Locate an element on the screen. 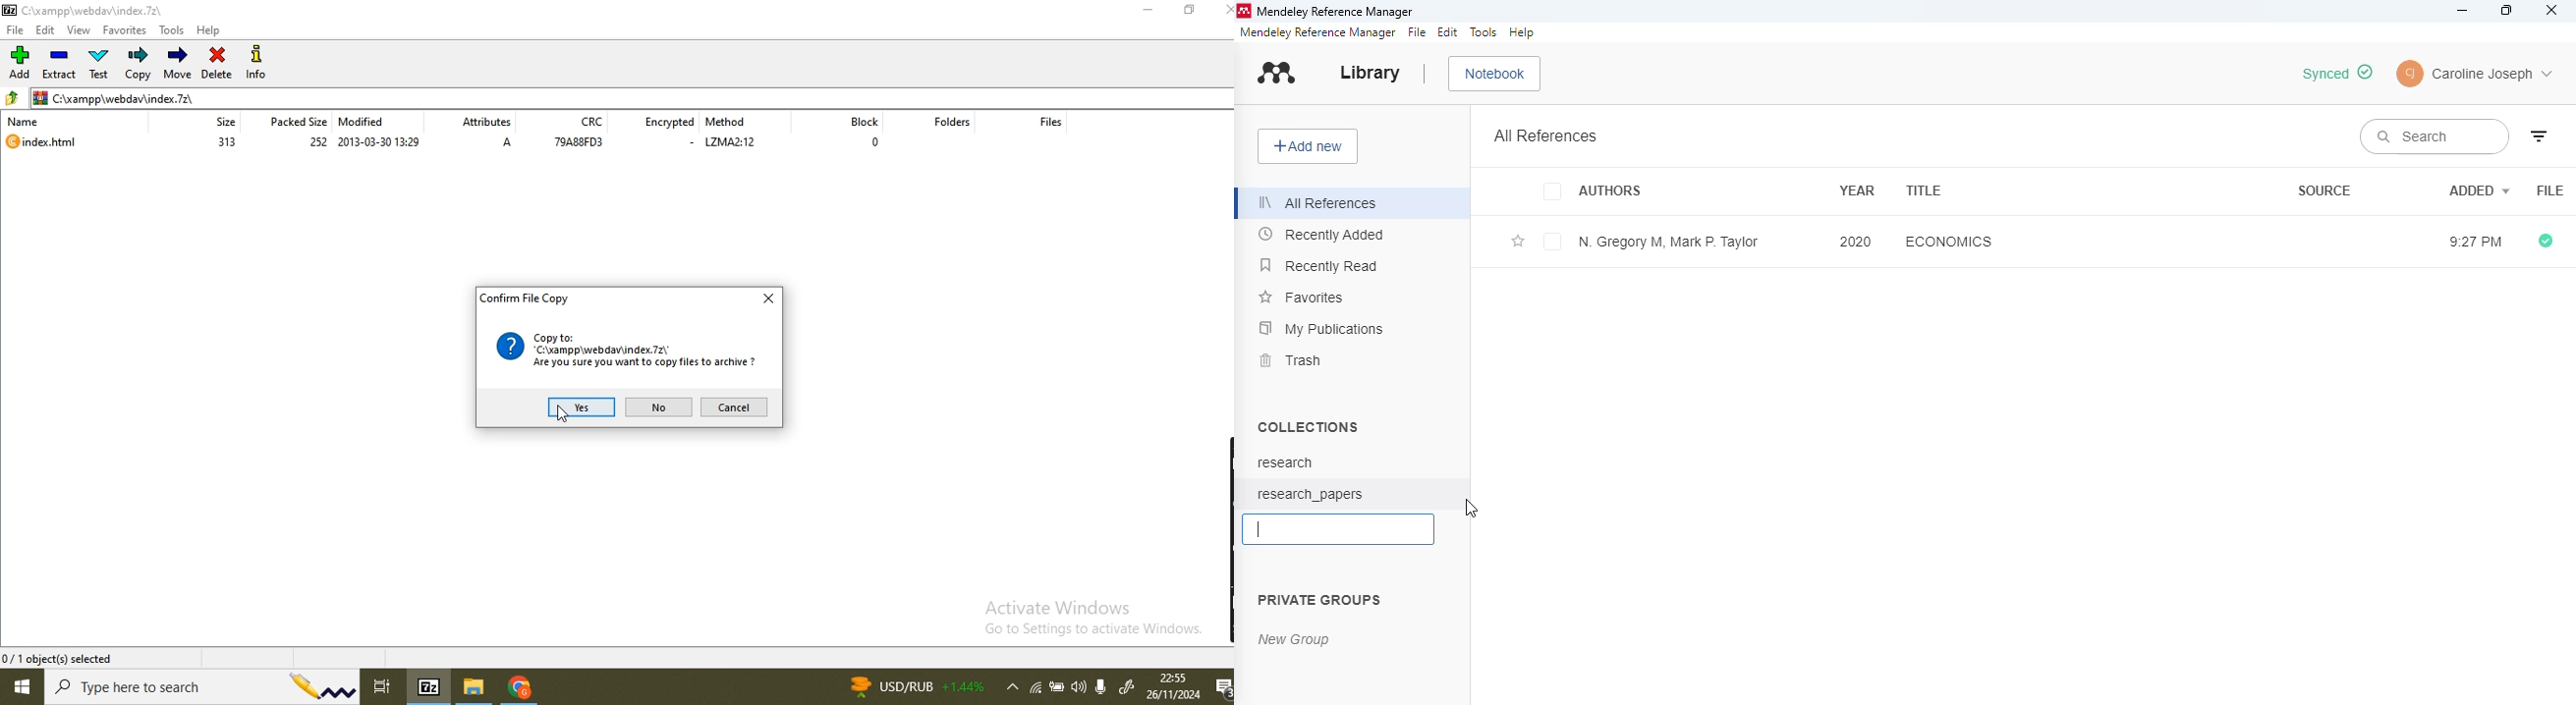  recently read is located at coordinates (1319, 265).